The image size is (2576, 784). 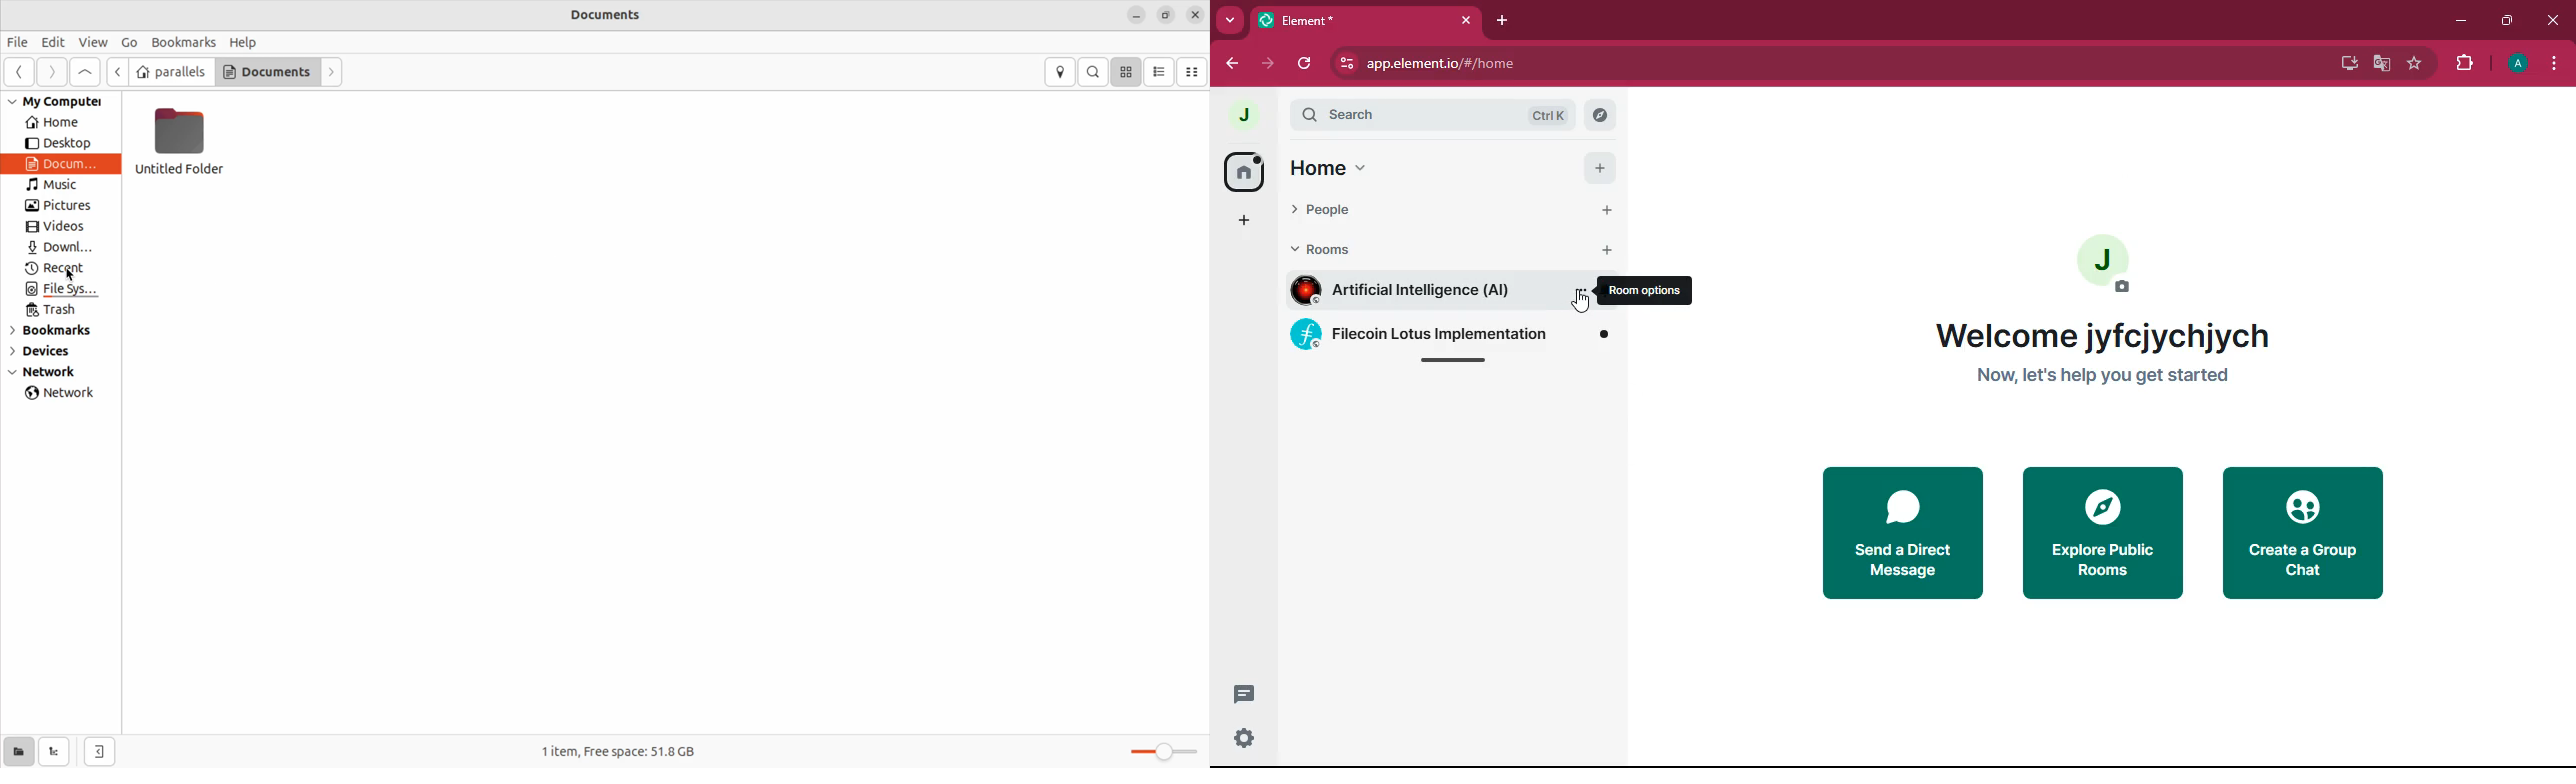 I want to click on more, so click(x=1231, y=22).